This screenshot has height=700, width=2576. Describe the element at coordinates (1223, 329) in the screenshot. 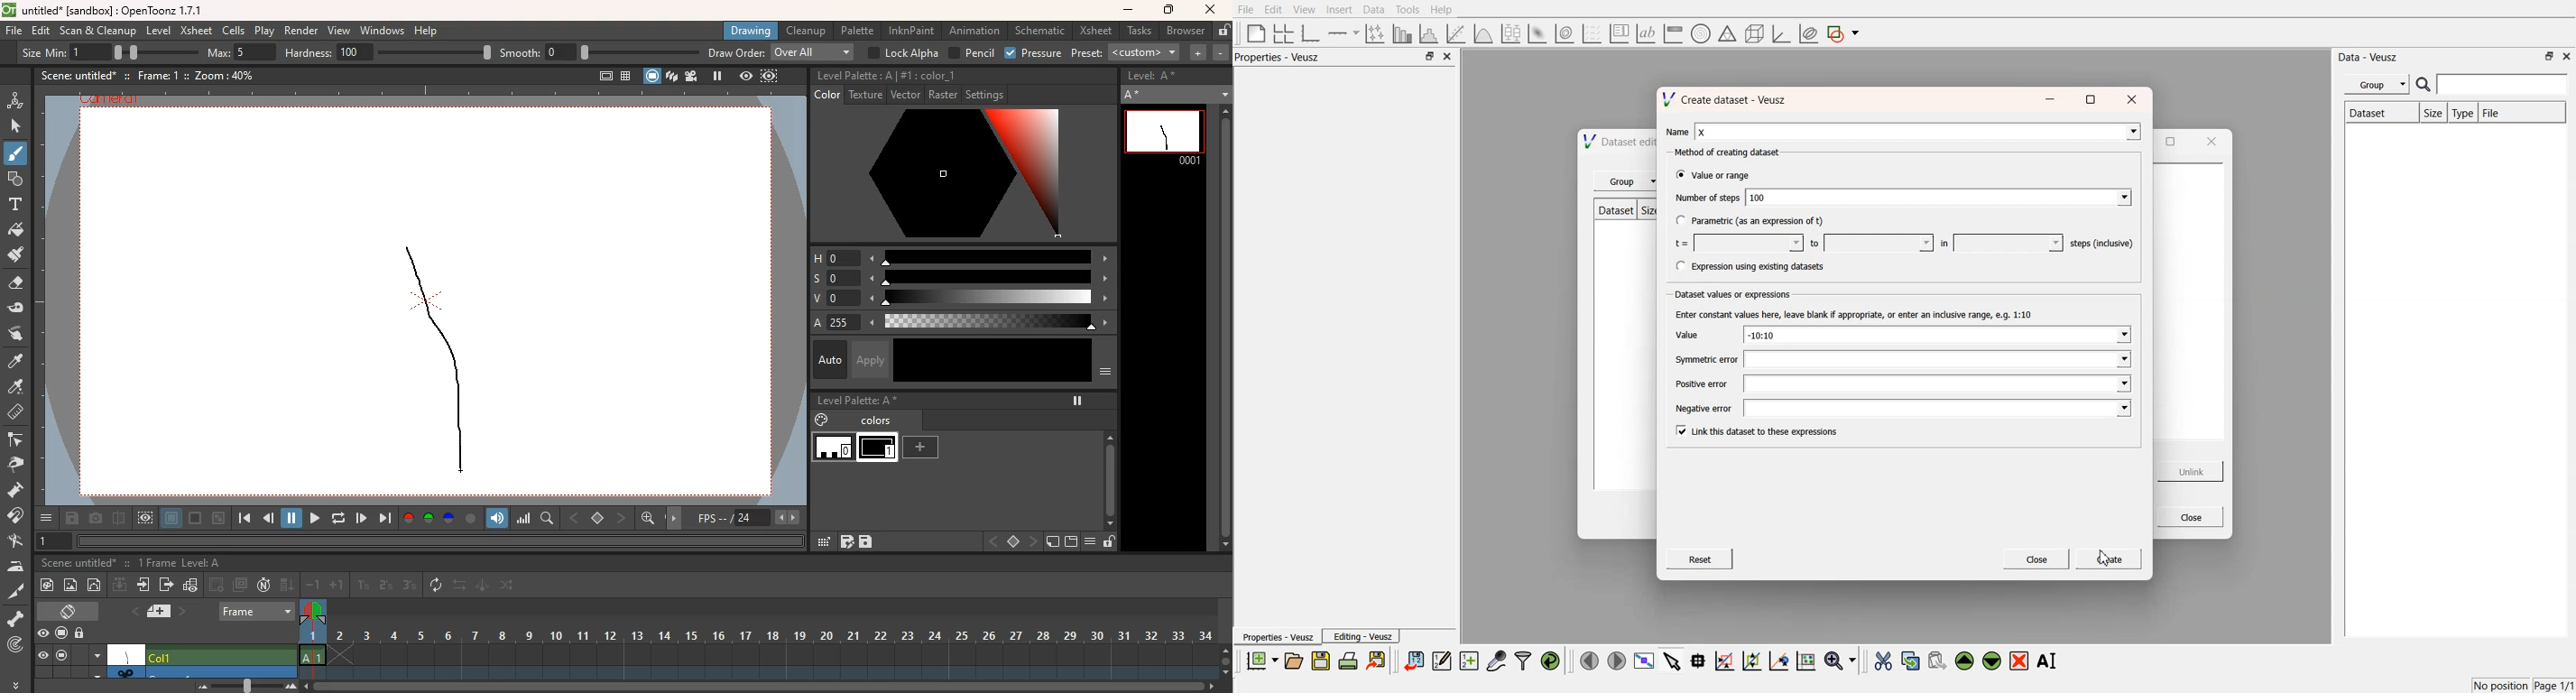

I see `scroll bar` at that location.